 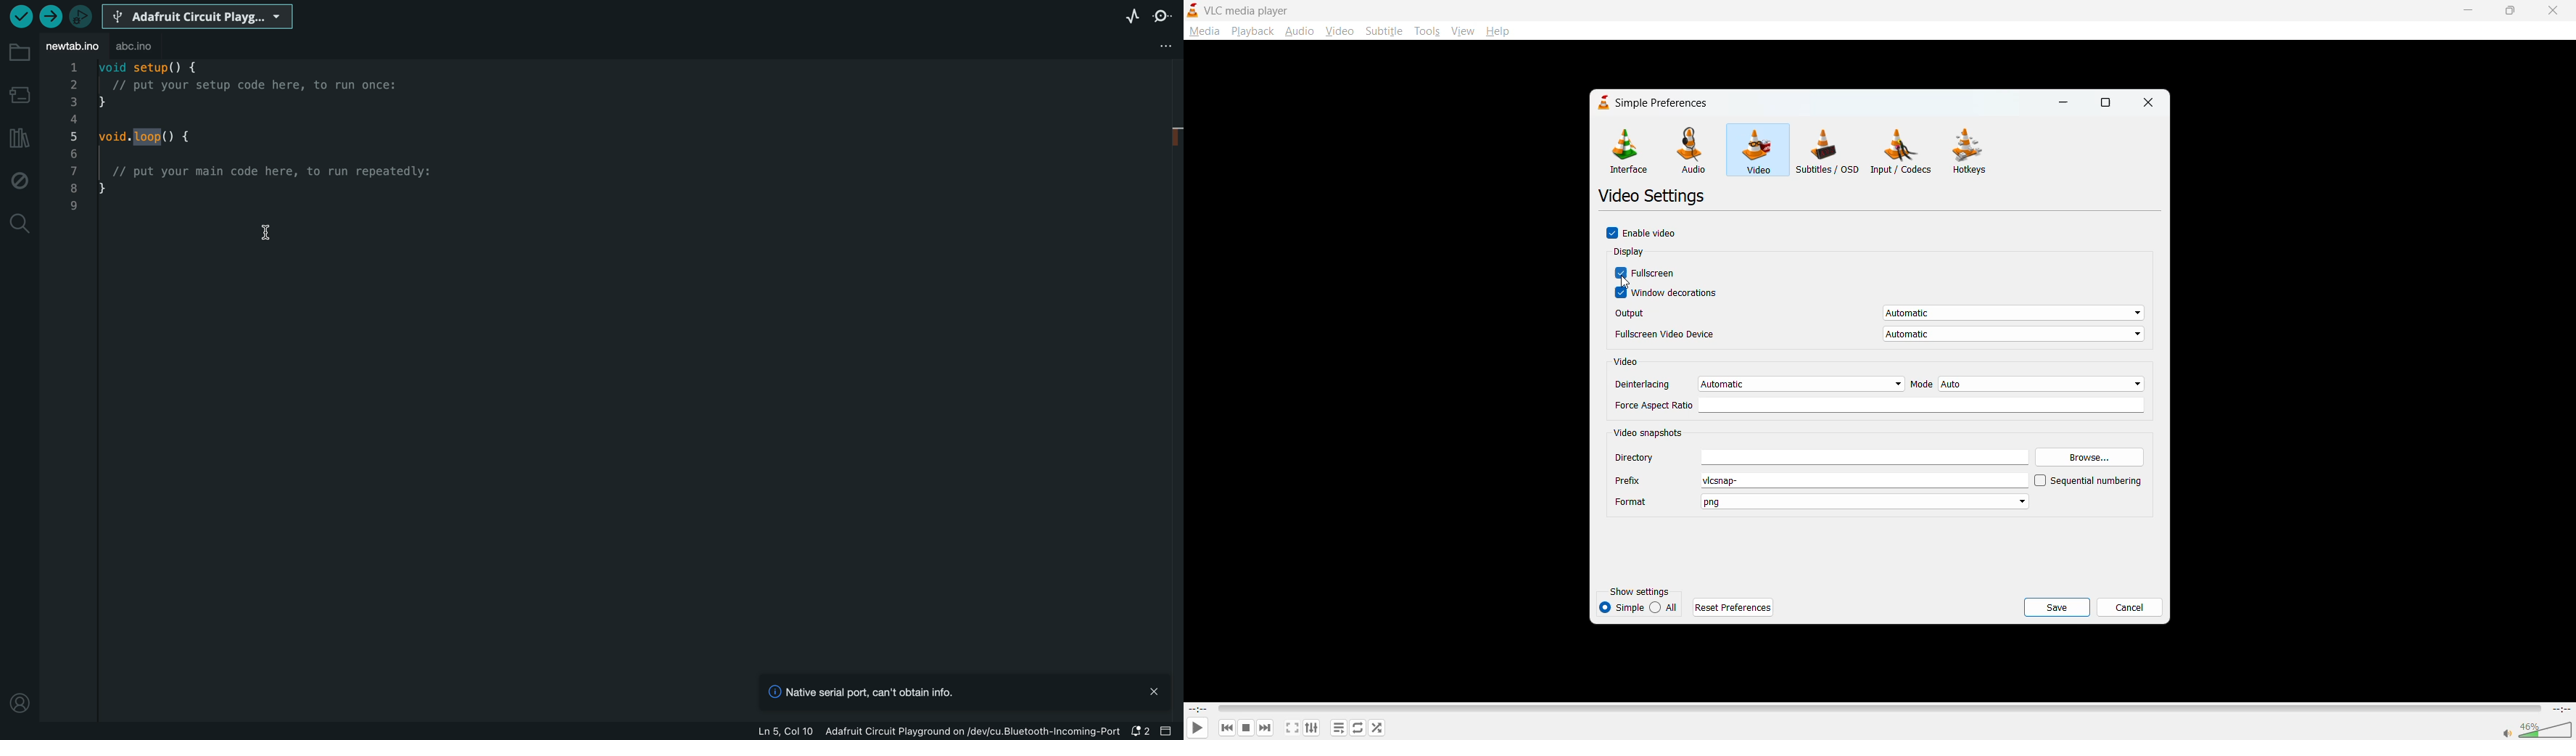 I want to click on video settings, so click(x=1655, y=197).